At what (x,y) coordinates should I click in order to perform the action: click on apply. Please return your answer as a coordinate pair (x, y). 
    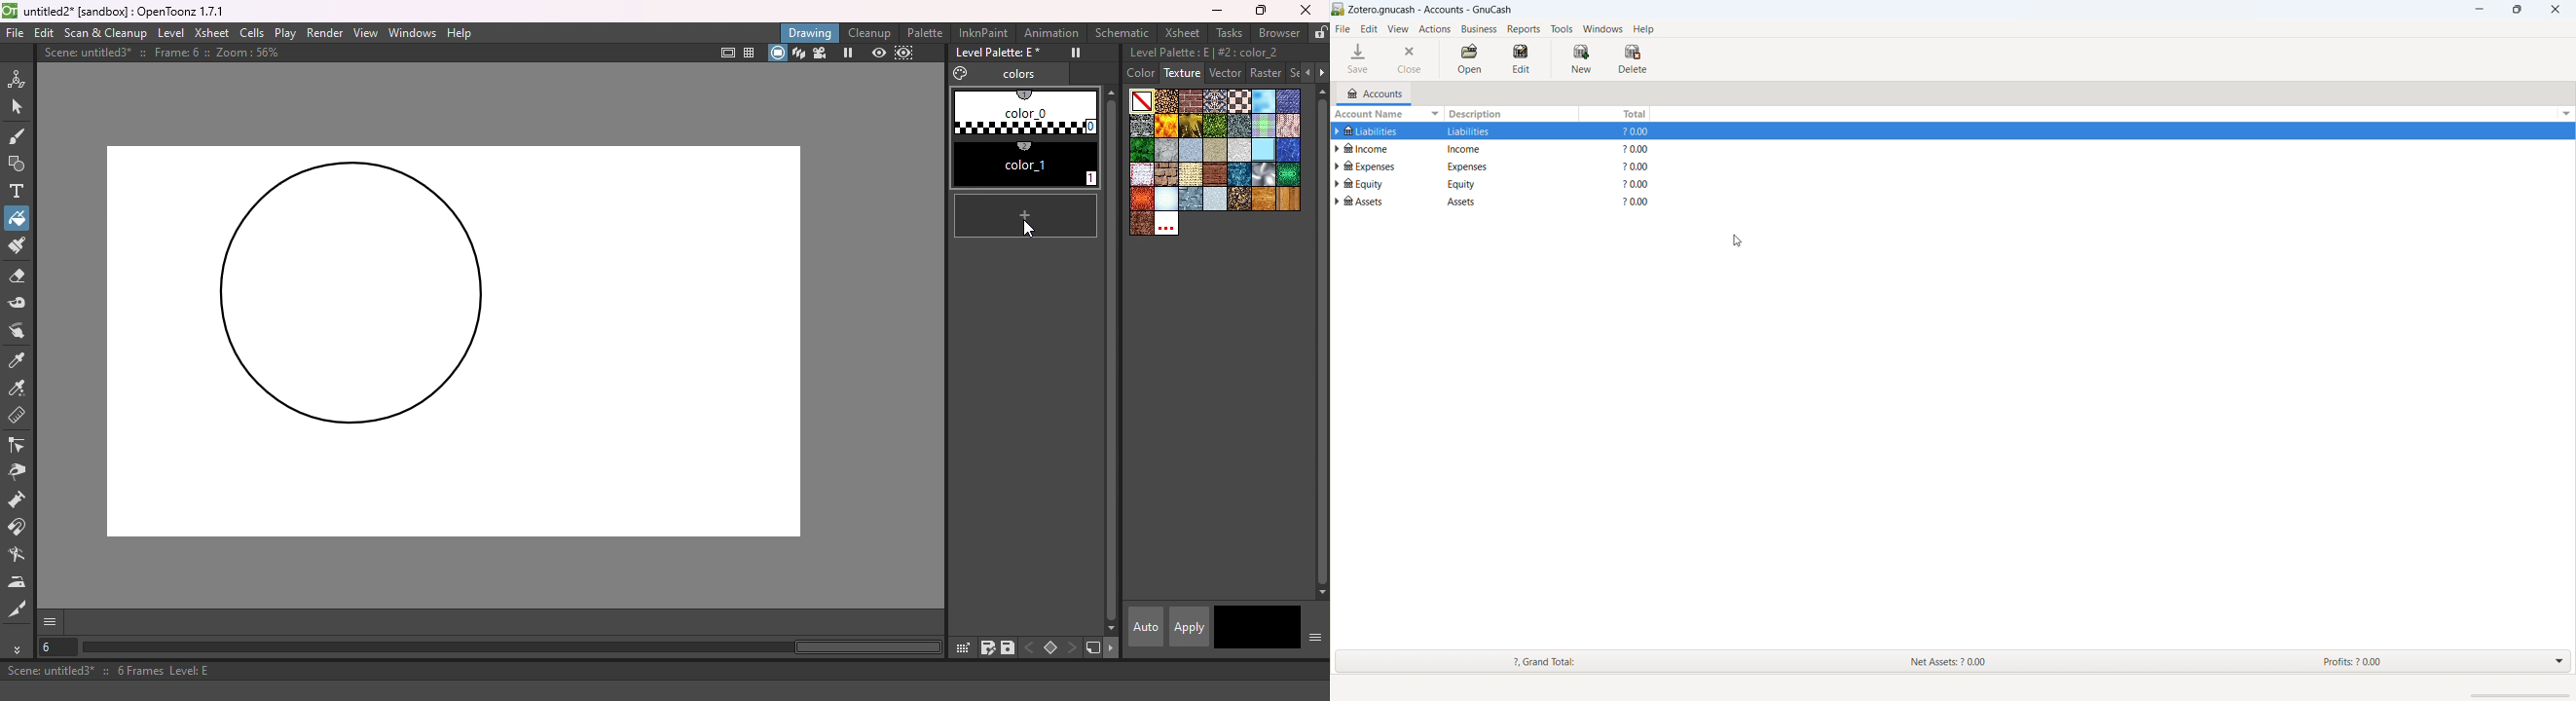
    Looking at the image, I should click on (1189, 627).